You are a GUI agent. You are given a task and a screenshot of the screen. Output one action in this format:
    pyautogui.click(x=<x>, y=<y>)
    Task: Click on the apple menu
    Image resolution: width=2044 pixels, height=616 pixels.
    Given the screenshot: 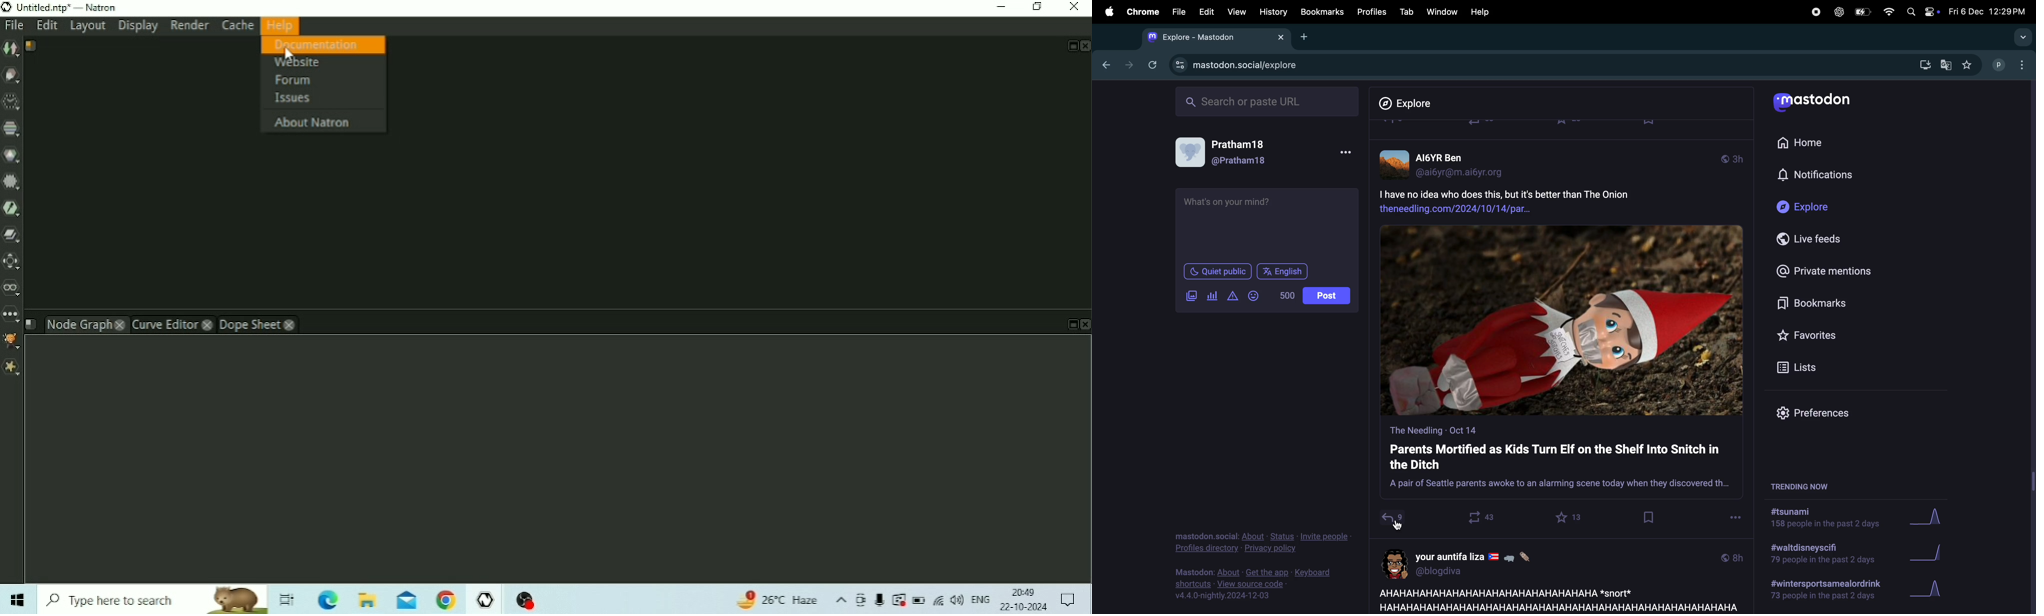 What is the action you would take?
    pyautogui.click(x=1106, y=11)
    